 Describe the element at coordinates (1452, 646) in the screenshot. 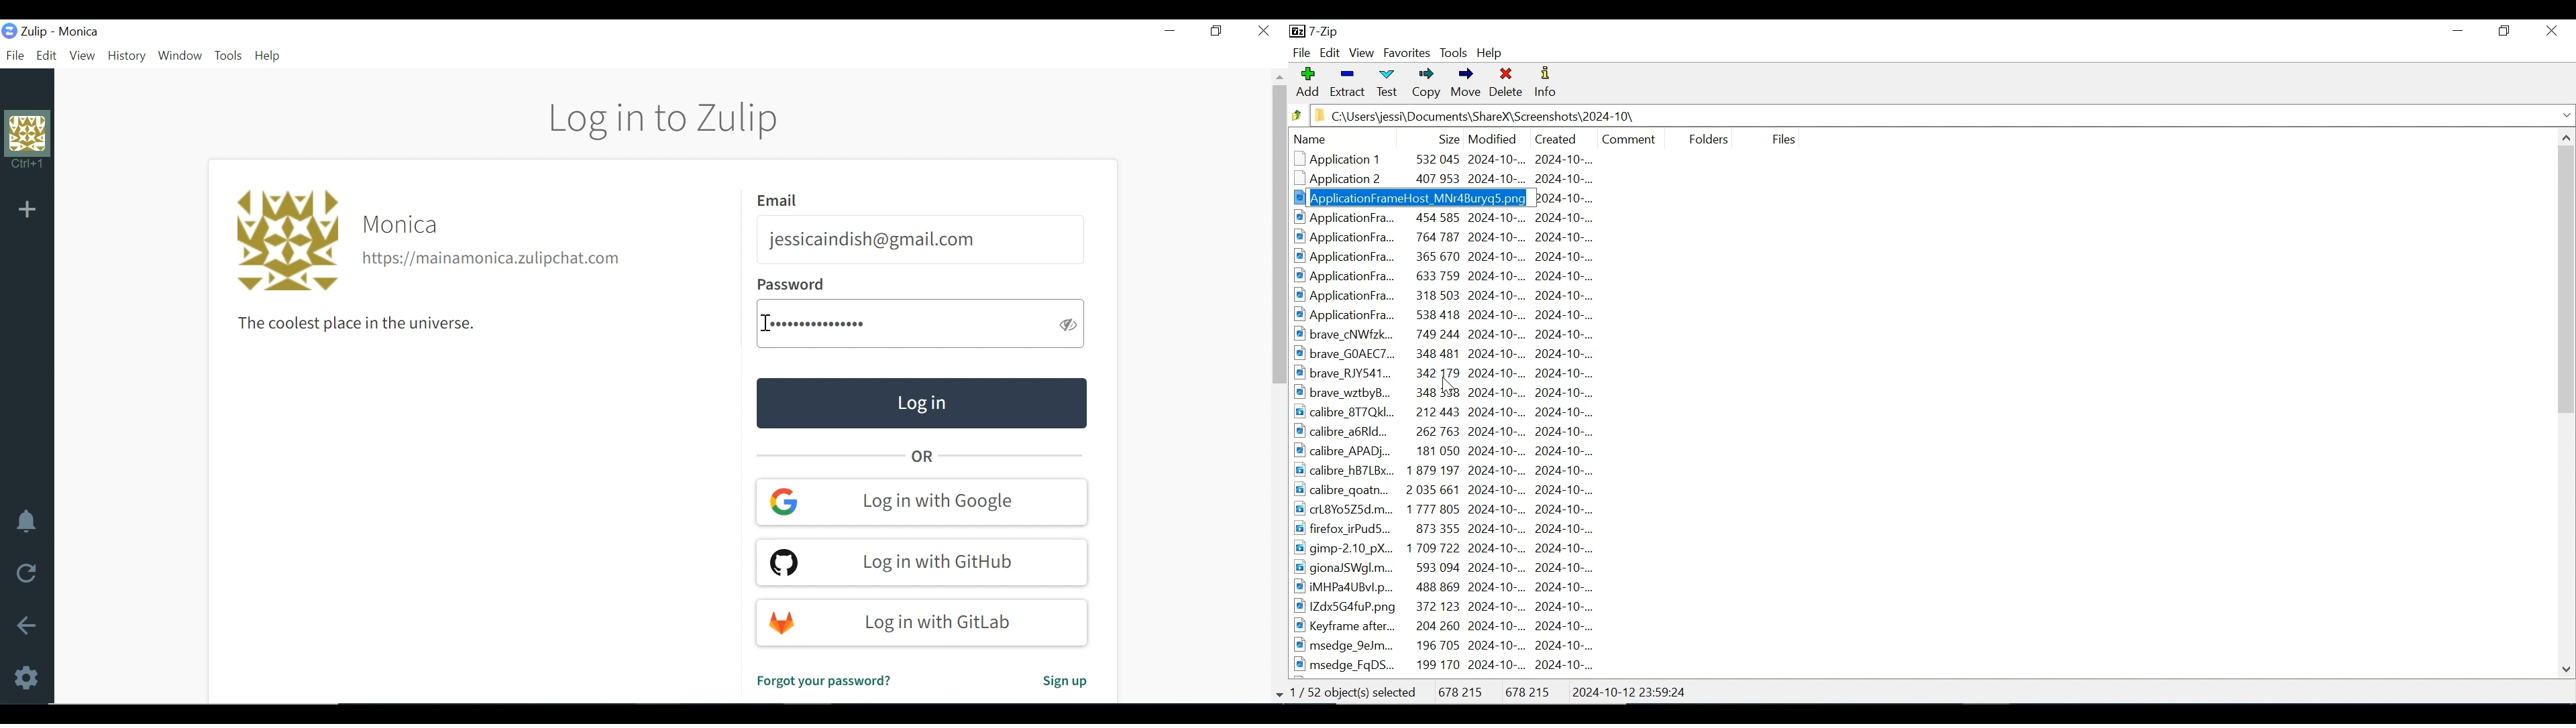

I see `msedge 9eJm... 196 705 2024-10-.. 2024-10-...` at that location.